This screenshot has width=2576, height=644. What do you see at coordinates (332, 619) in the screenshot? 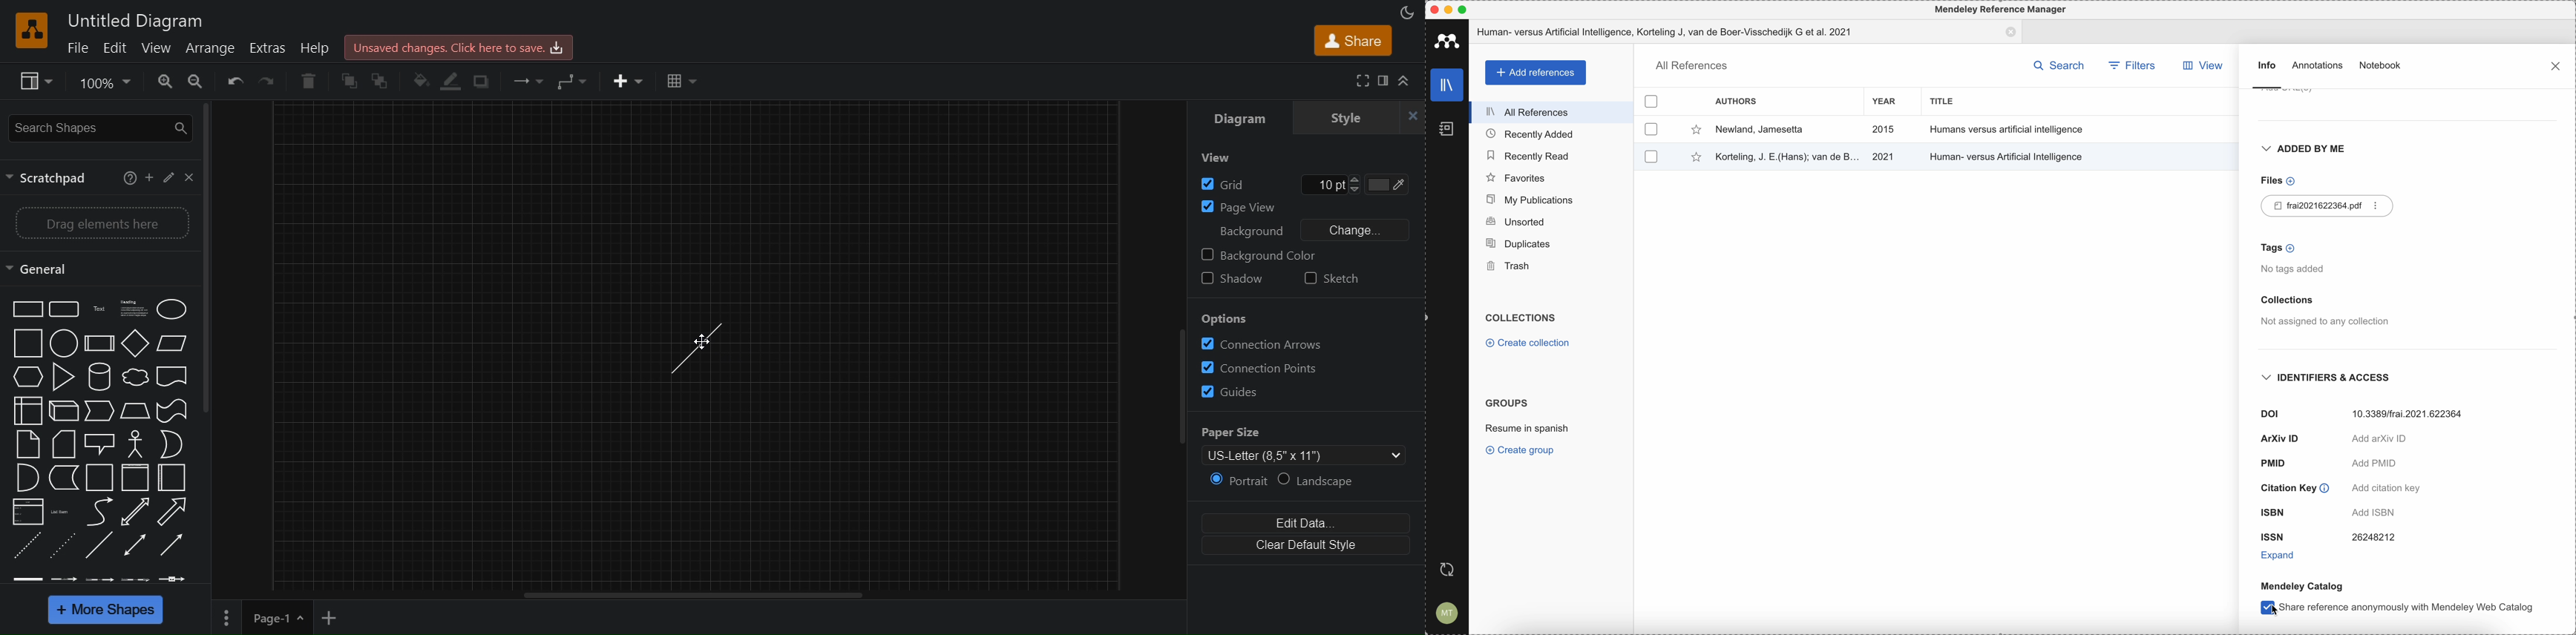
I see `insert page` at bounding box center [332, 619].